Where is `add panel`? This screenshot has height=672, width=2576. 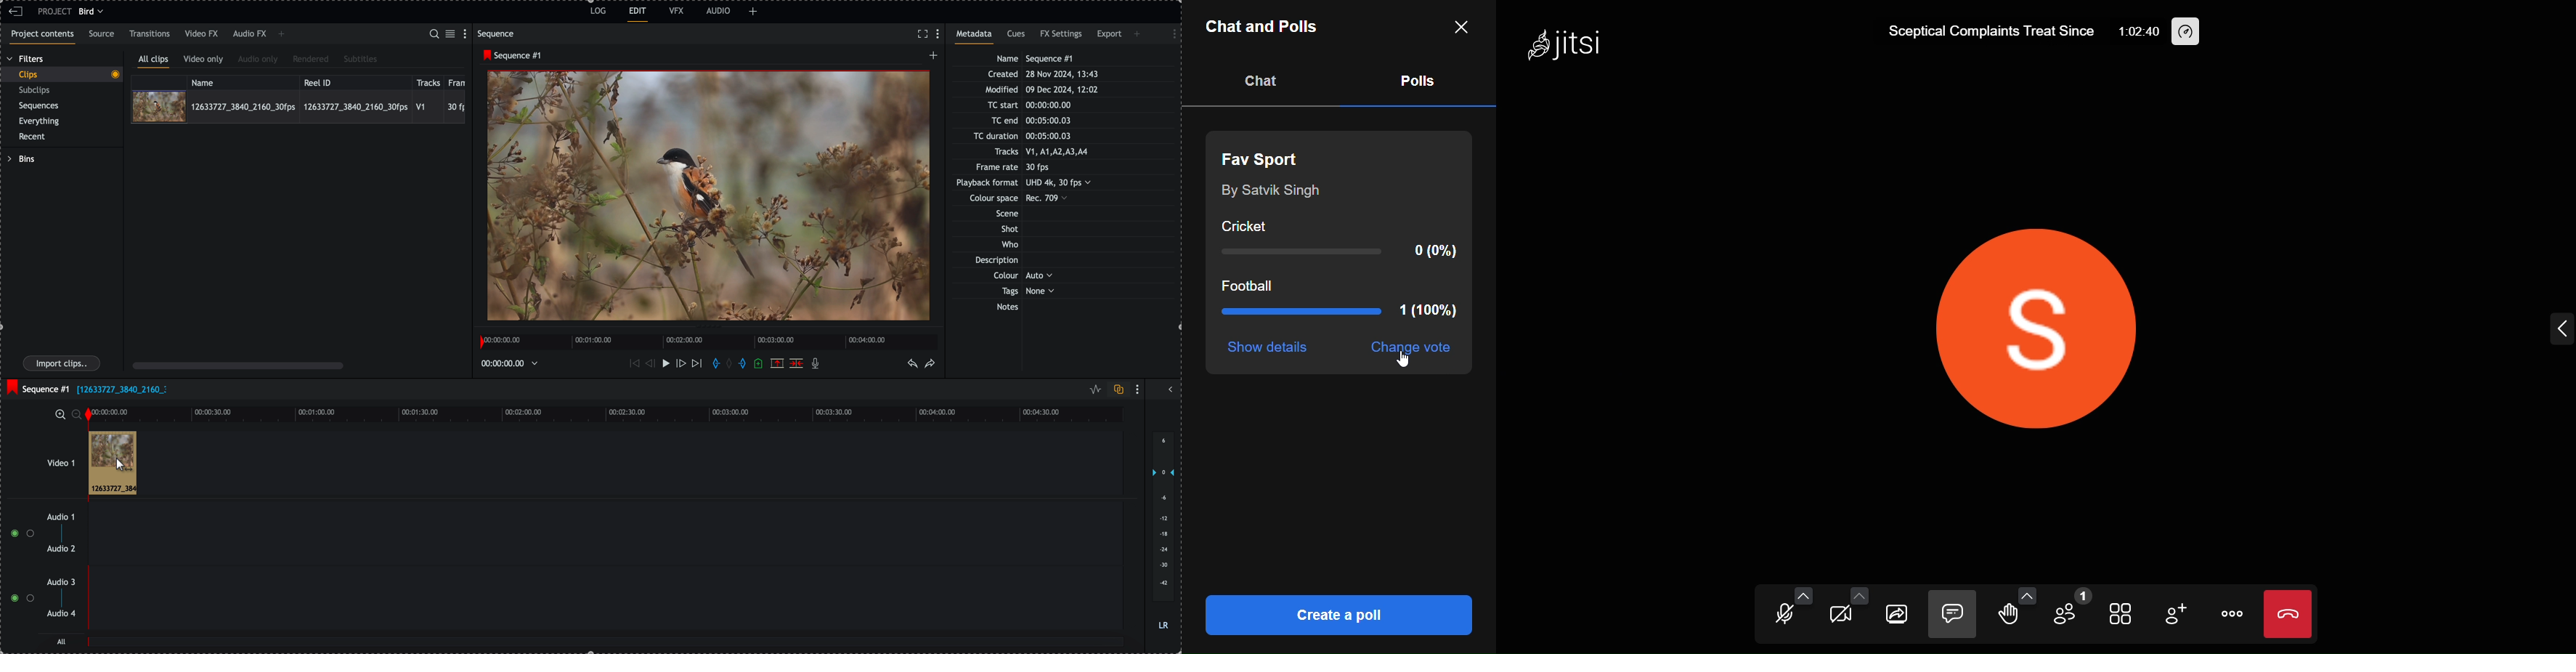 add panel is located at coordinates (1139, 34).